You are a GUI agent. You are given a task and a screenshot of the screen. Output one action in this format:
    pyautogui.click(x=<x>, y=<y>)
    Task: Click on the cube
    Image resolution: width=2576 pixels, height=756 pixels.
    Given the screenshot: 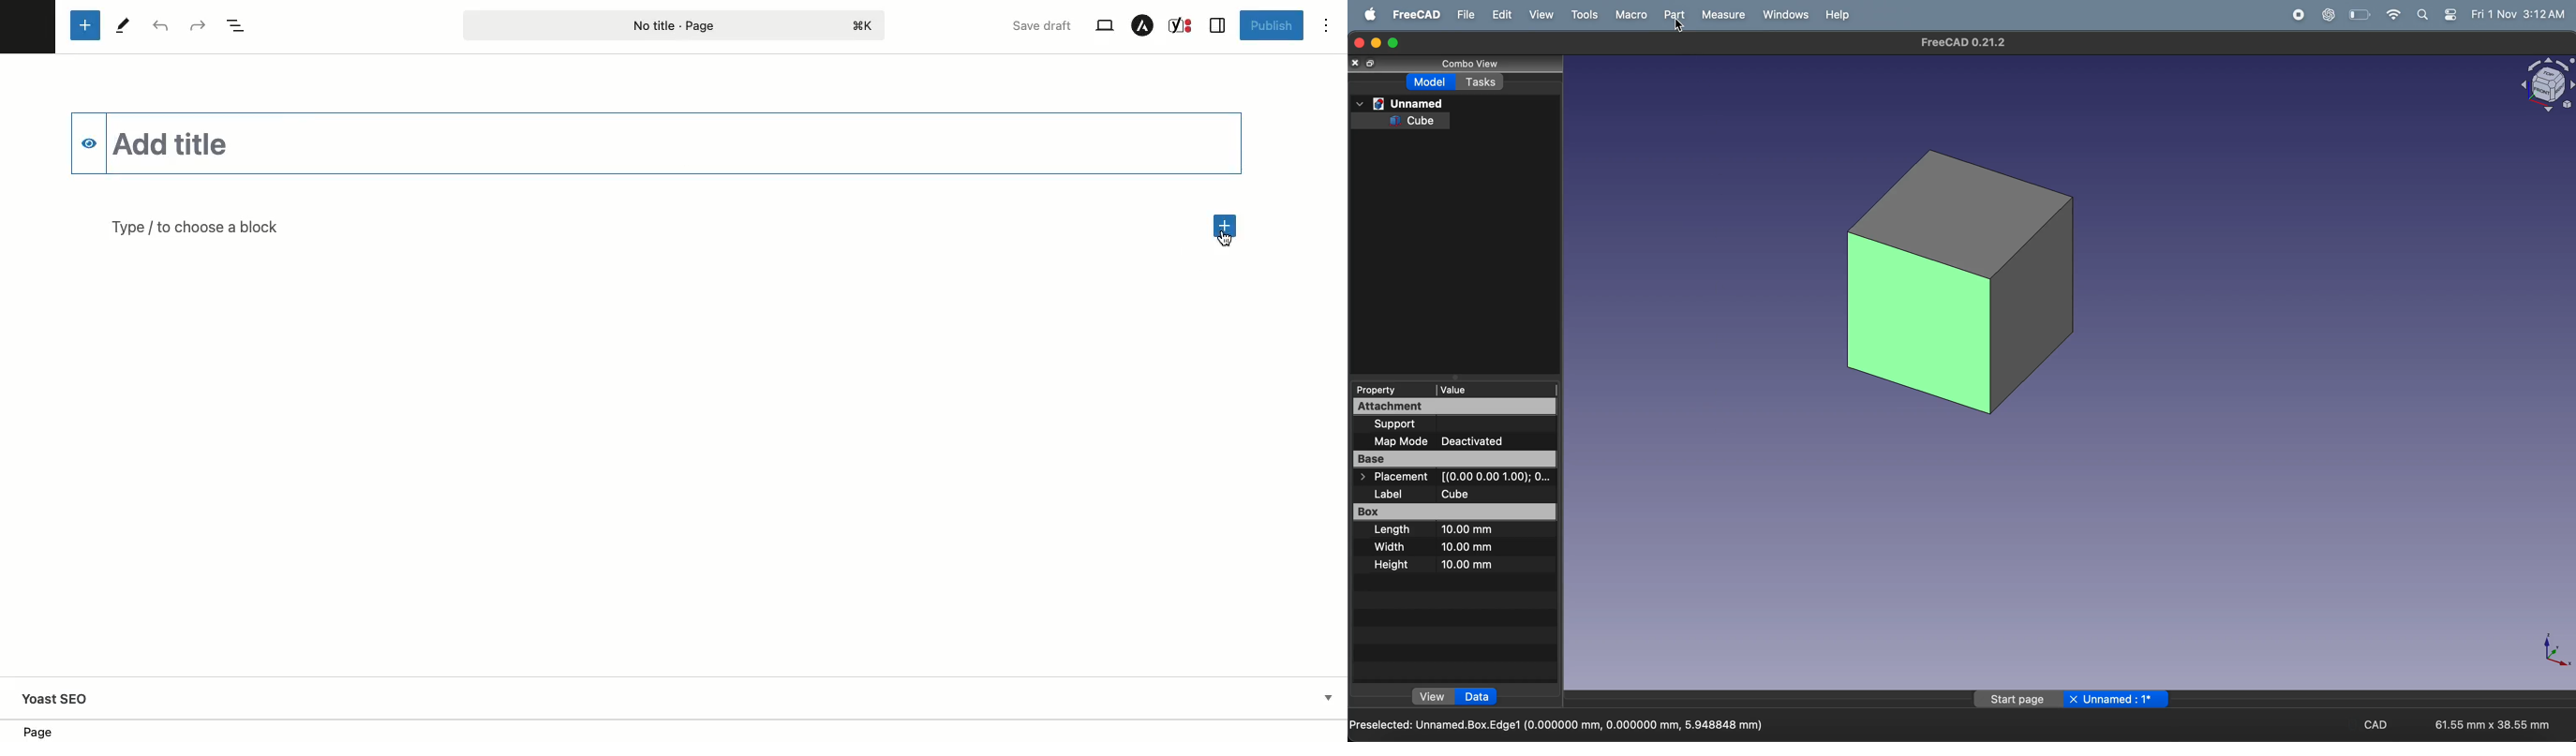 What is the action you would take?
    pyautogui.click(x=1968, y=276)
    